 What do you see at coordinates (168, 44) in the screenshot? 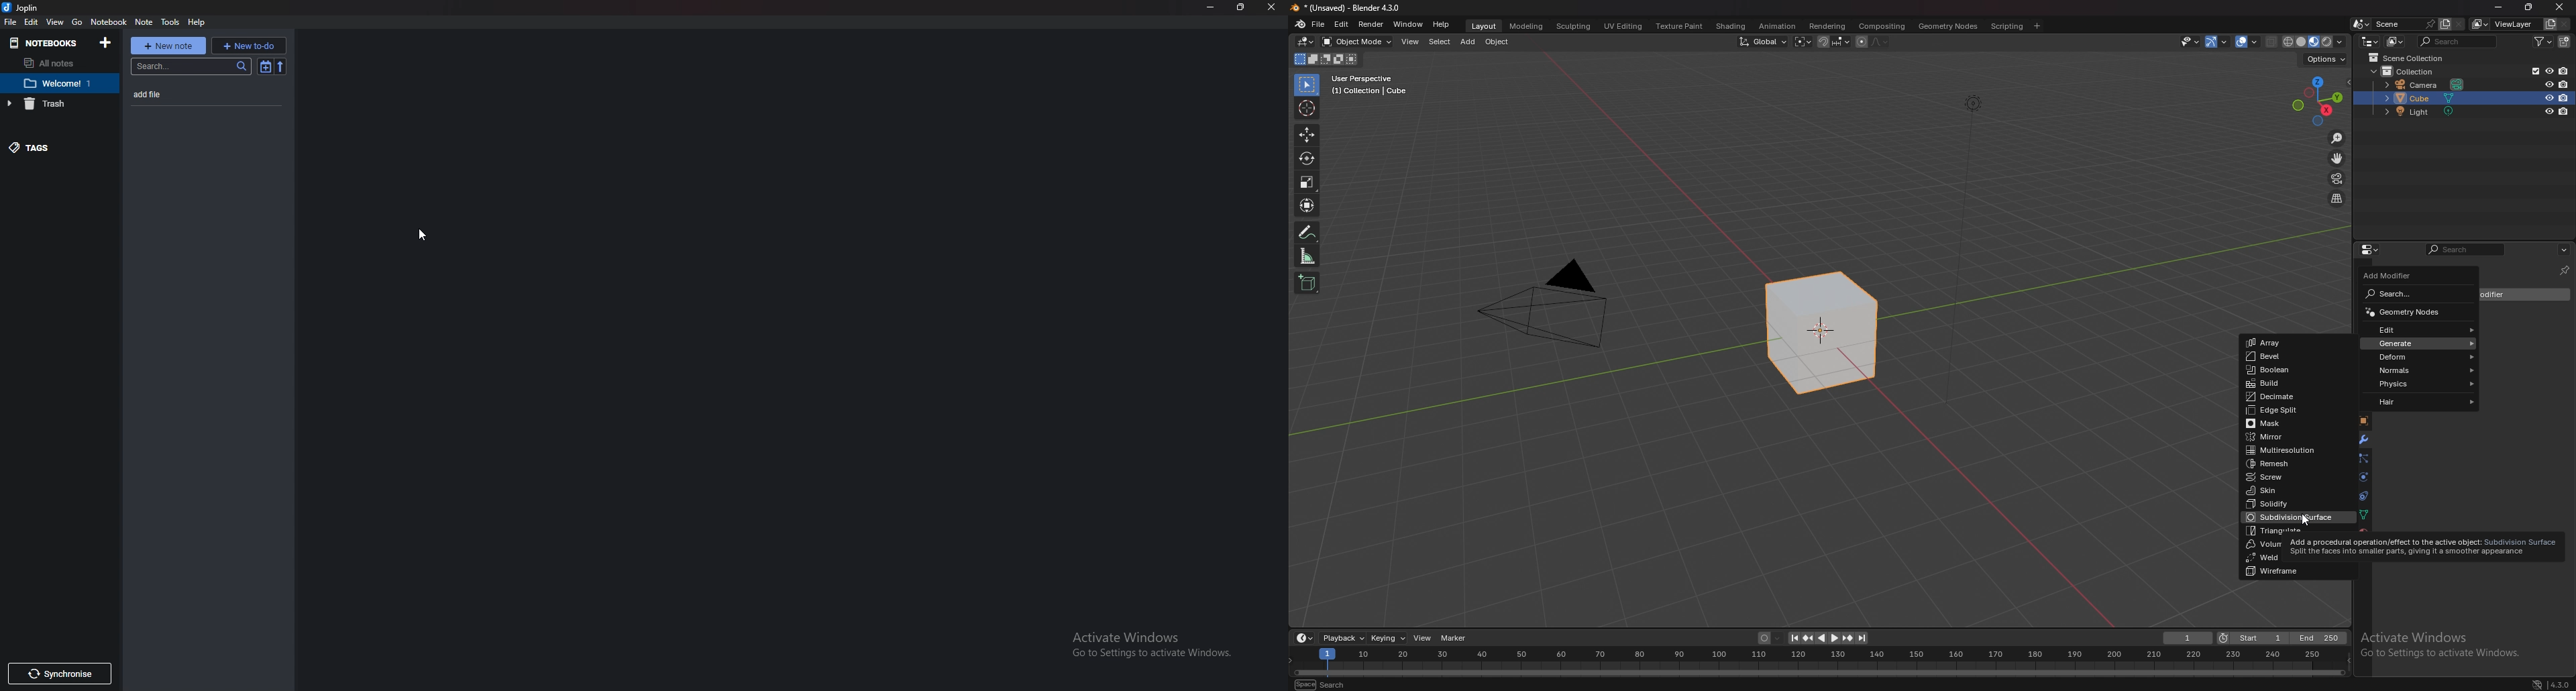
I see `New note` at bounding box center [168, 44].